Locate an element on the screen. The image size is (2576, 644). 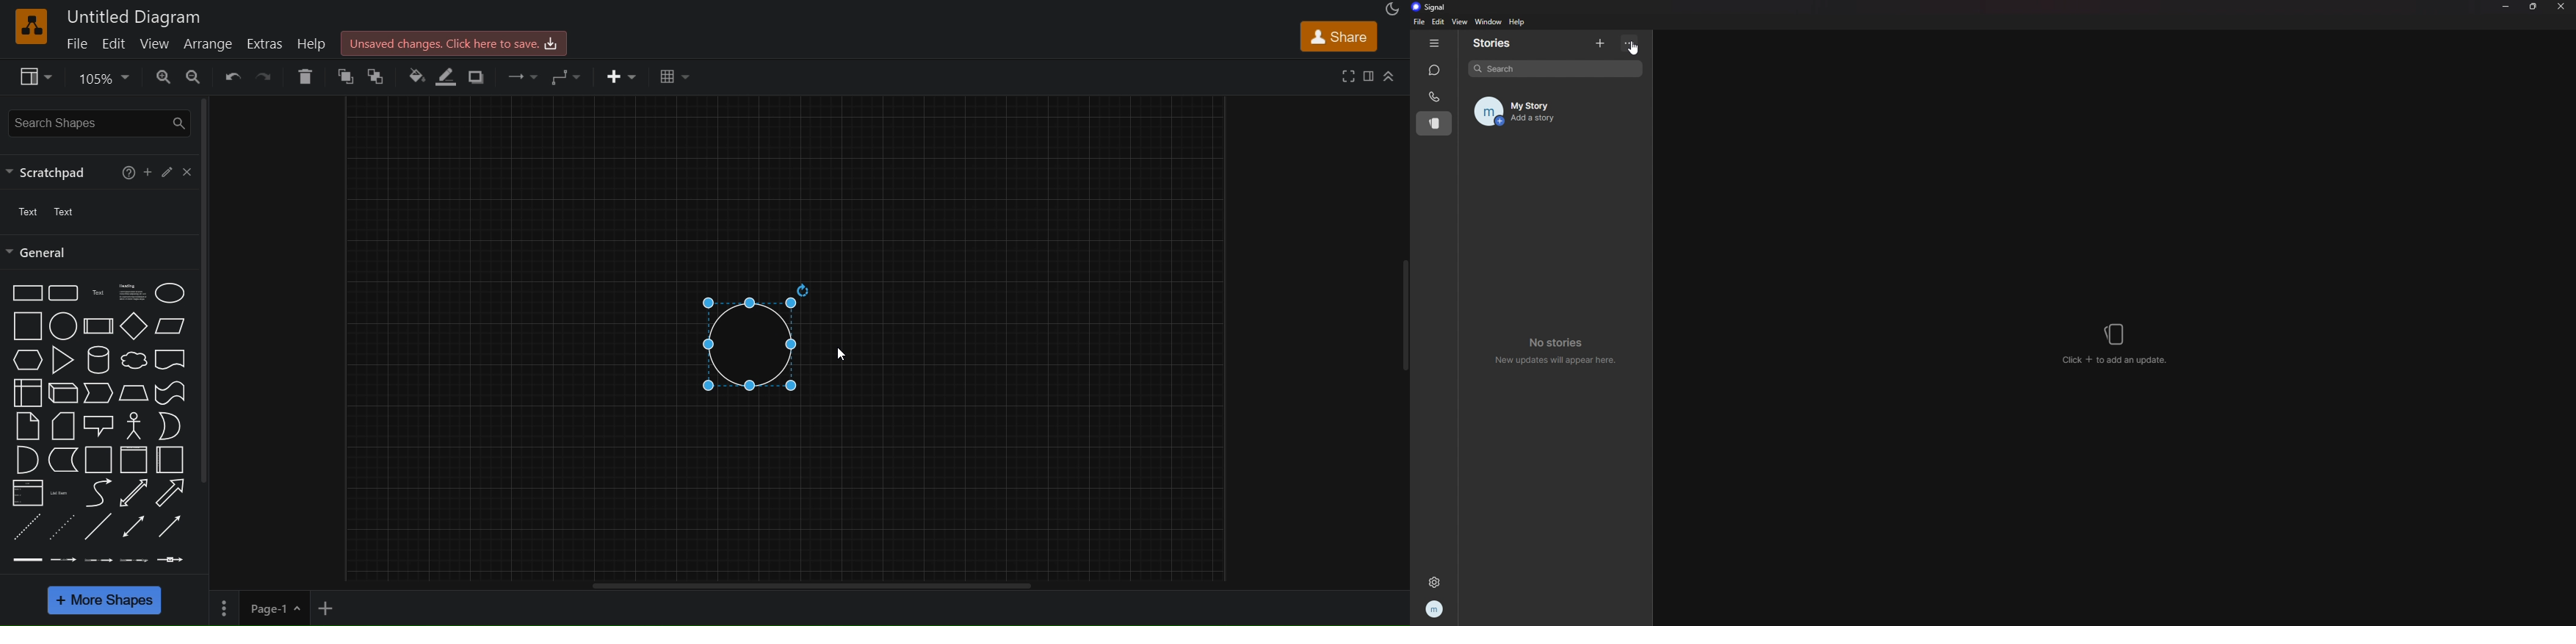
resize is located at coordinates (2534, 7).